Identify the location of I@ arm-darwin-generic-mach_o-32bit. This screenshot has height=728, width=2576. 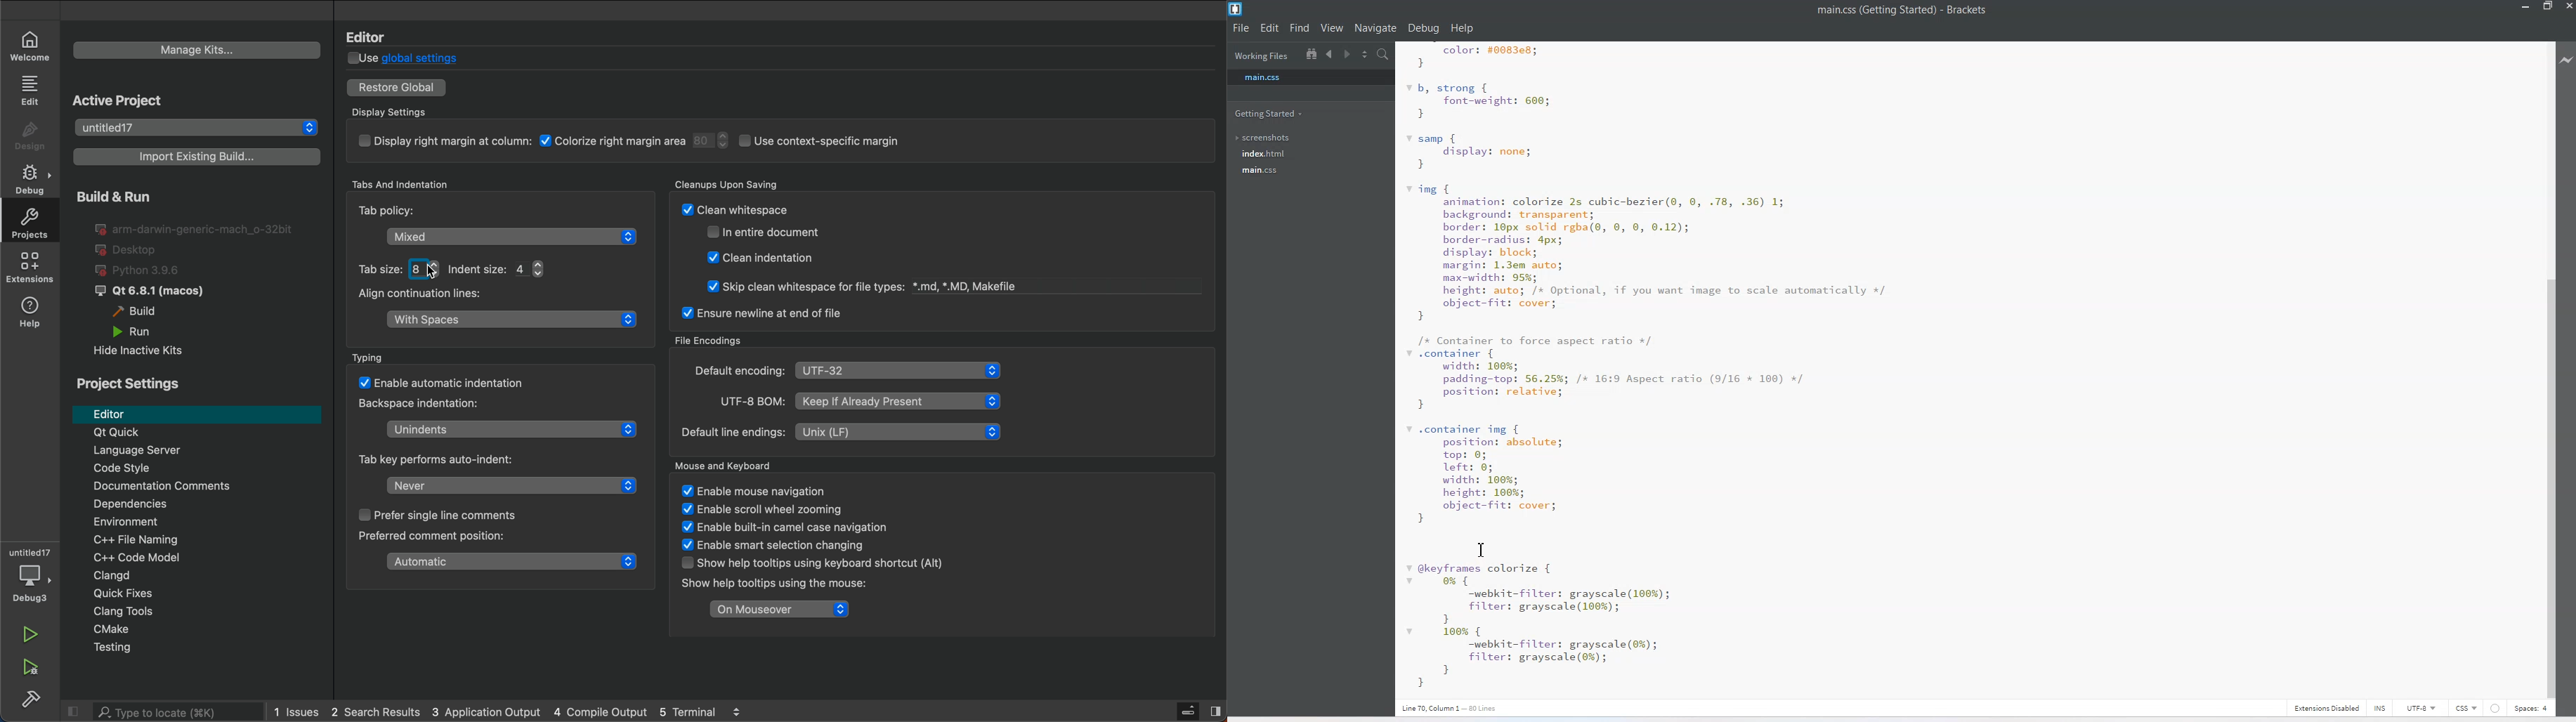
(197, 228).